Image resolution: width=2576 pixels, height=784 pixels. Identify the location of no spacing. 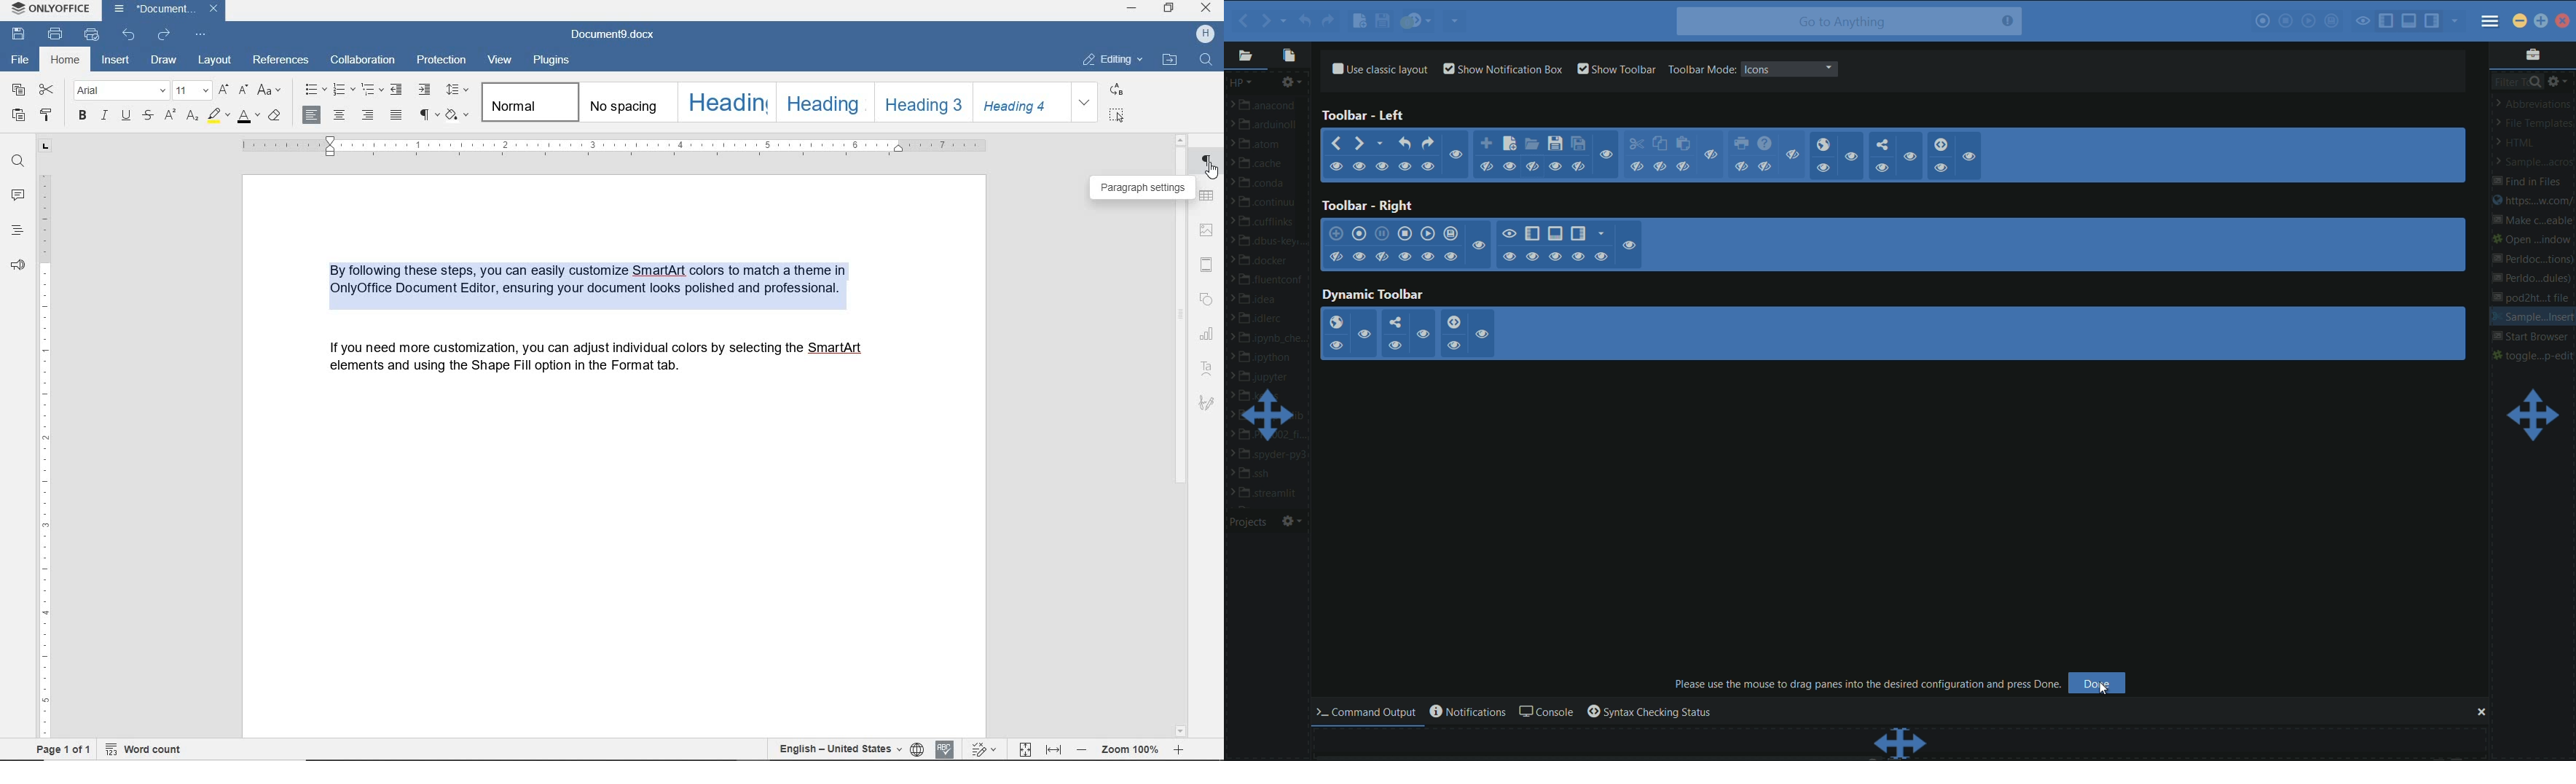
(625, 104).